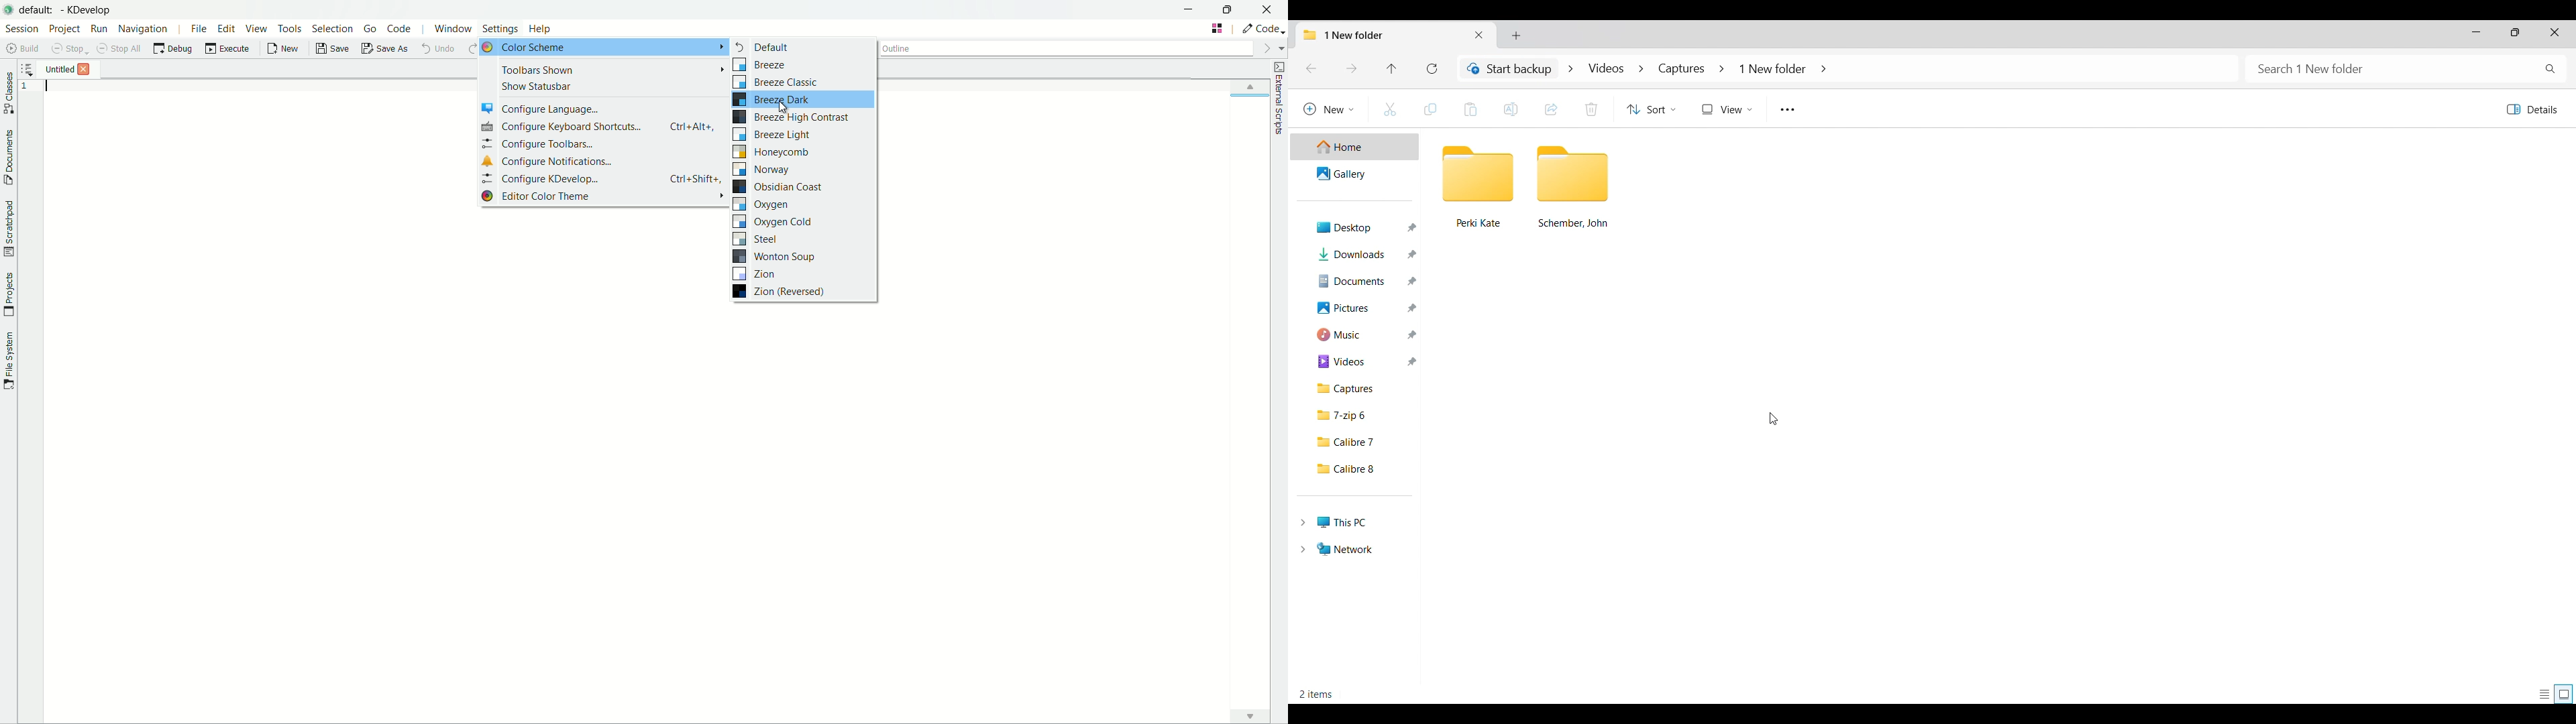 The height and width of the screenshot is (728, 2576). What do you see at coordinates (1697, 68) in the screenshot?
I see `Current pathway` at bounding box center [1697, 68].